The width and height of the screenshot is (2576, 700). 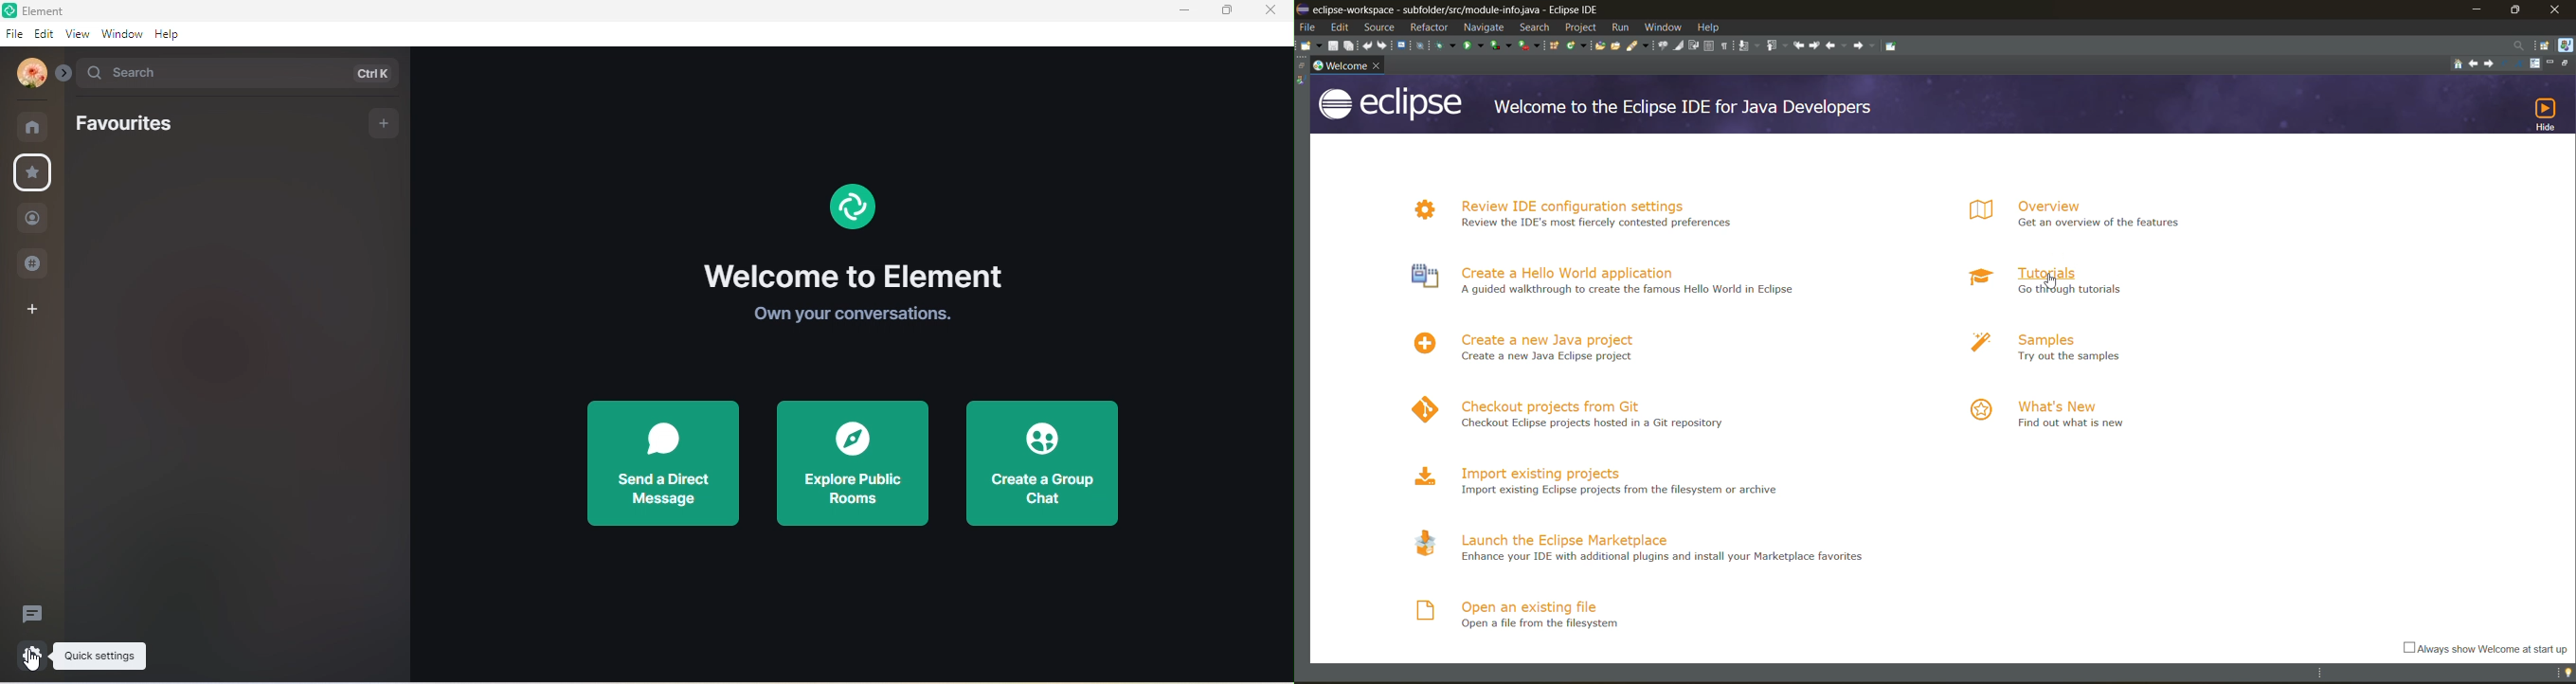 I want to click on welcome to element own your conversation, so click(x=862, y=291).